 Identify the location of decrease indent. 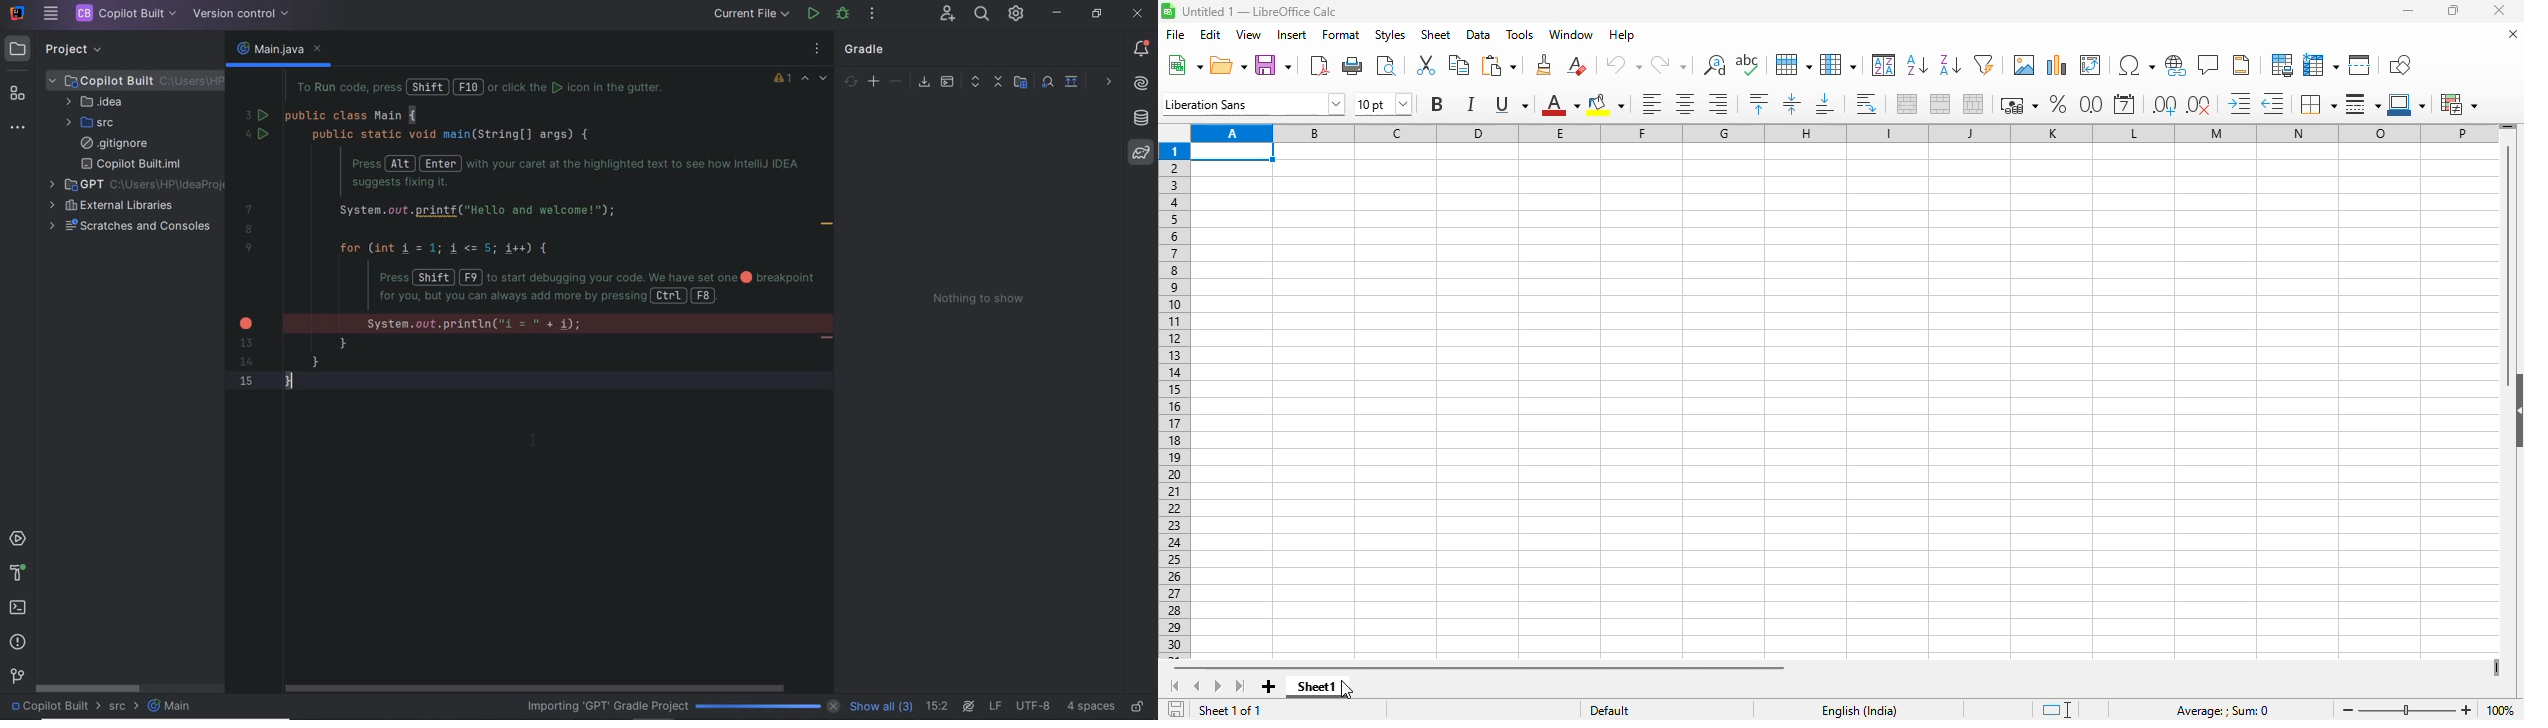
(2273, 102).